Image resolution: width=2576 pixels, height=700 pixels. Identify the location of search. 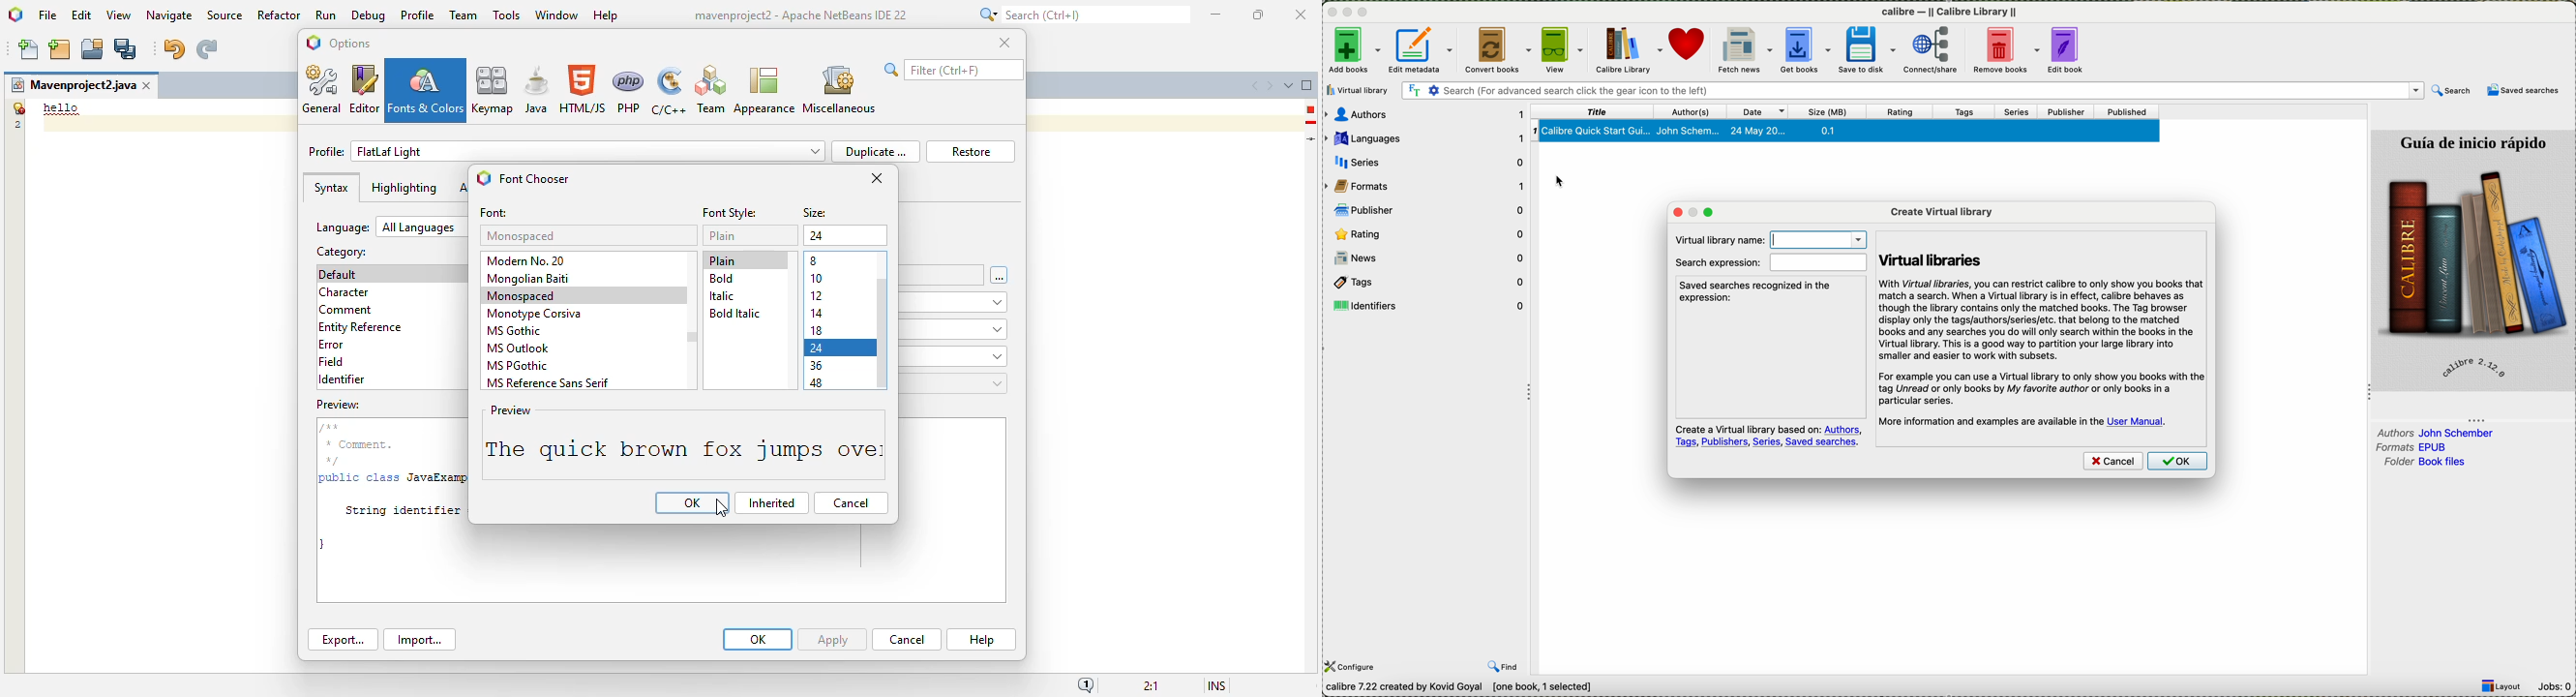
(2451, 91).